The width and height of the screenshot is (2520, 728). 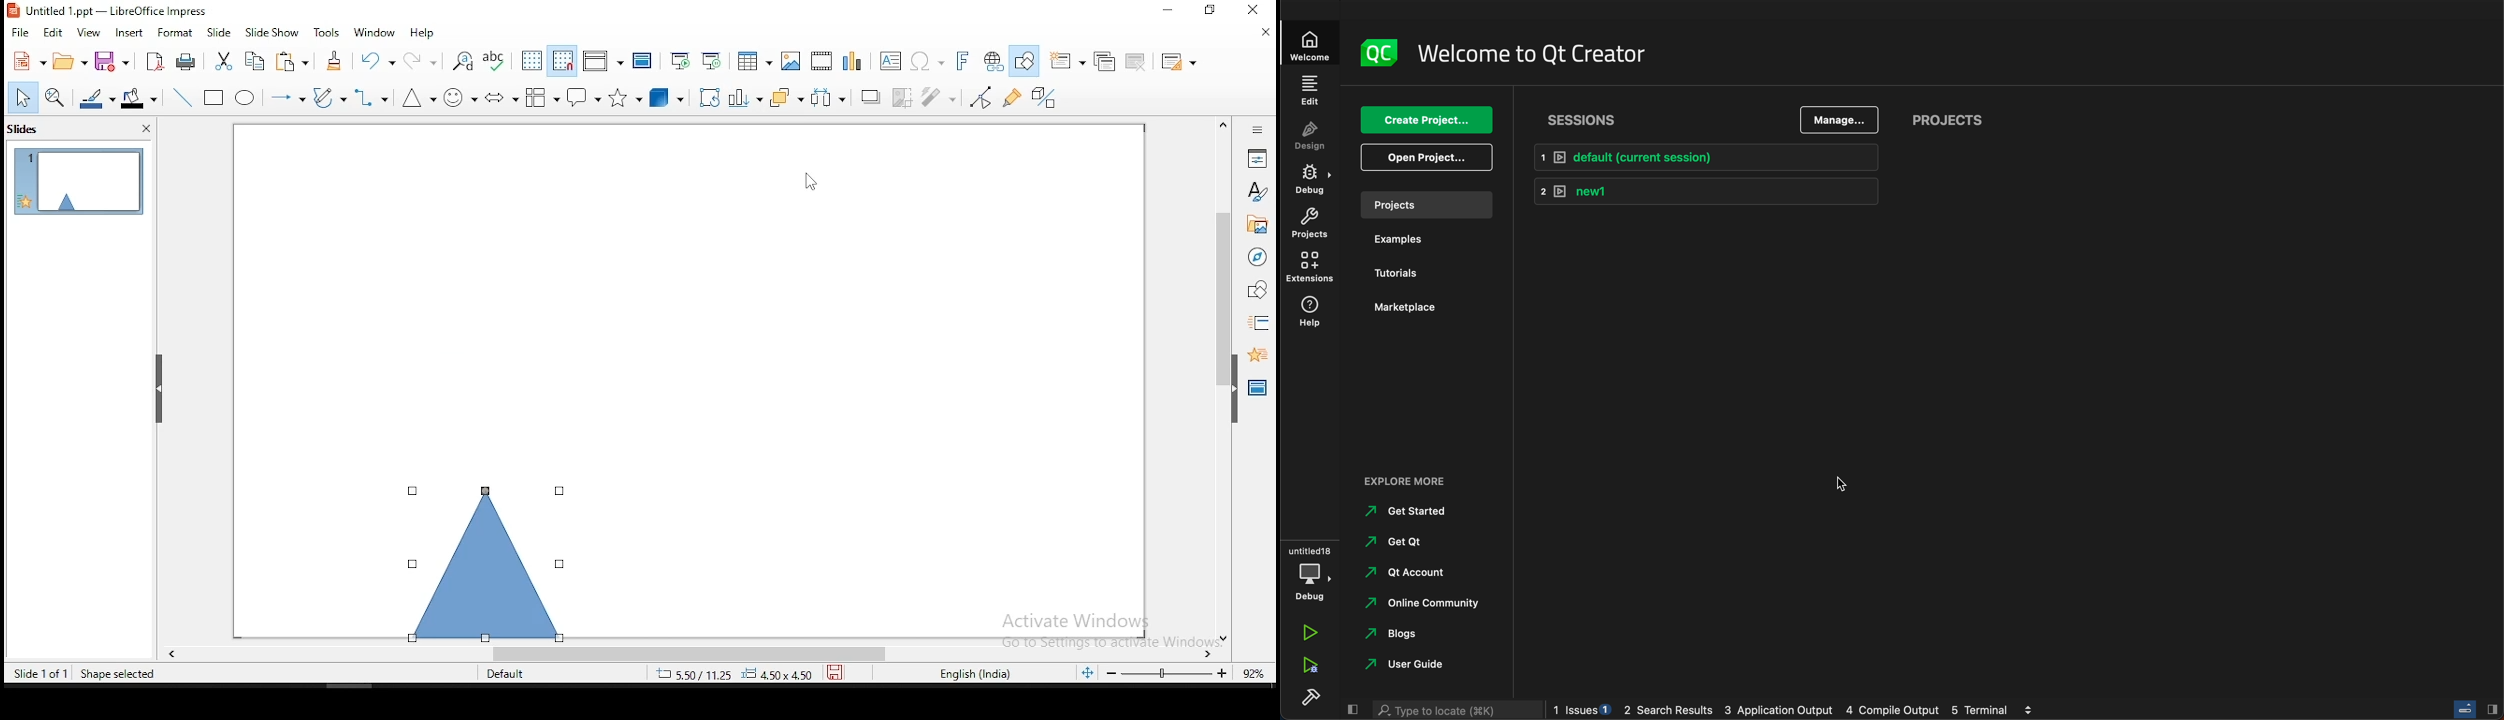 I want to click on show gluepoint functions, so click(x=1014, y=99).